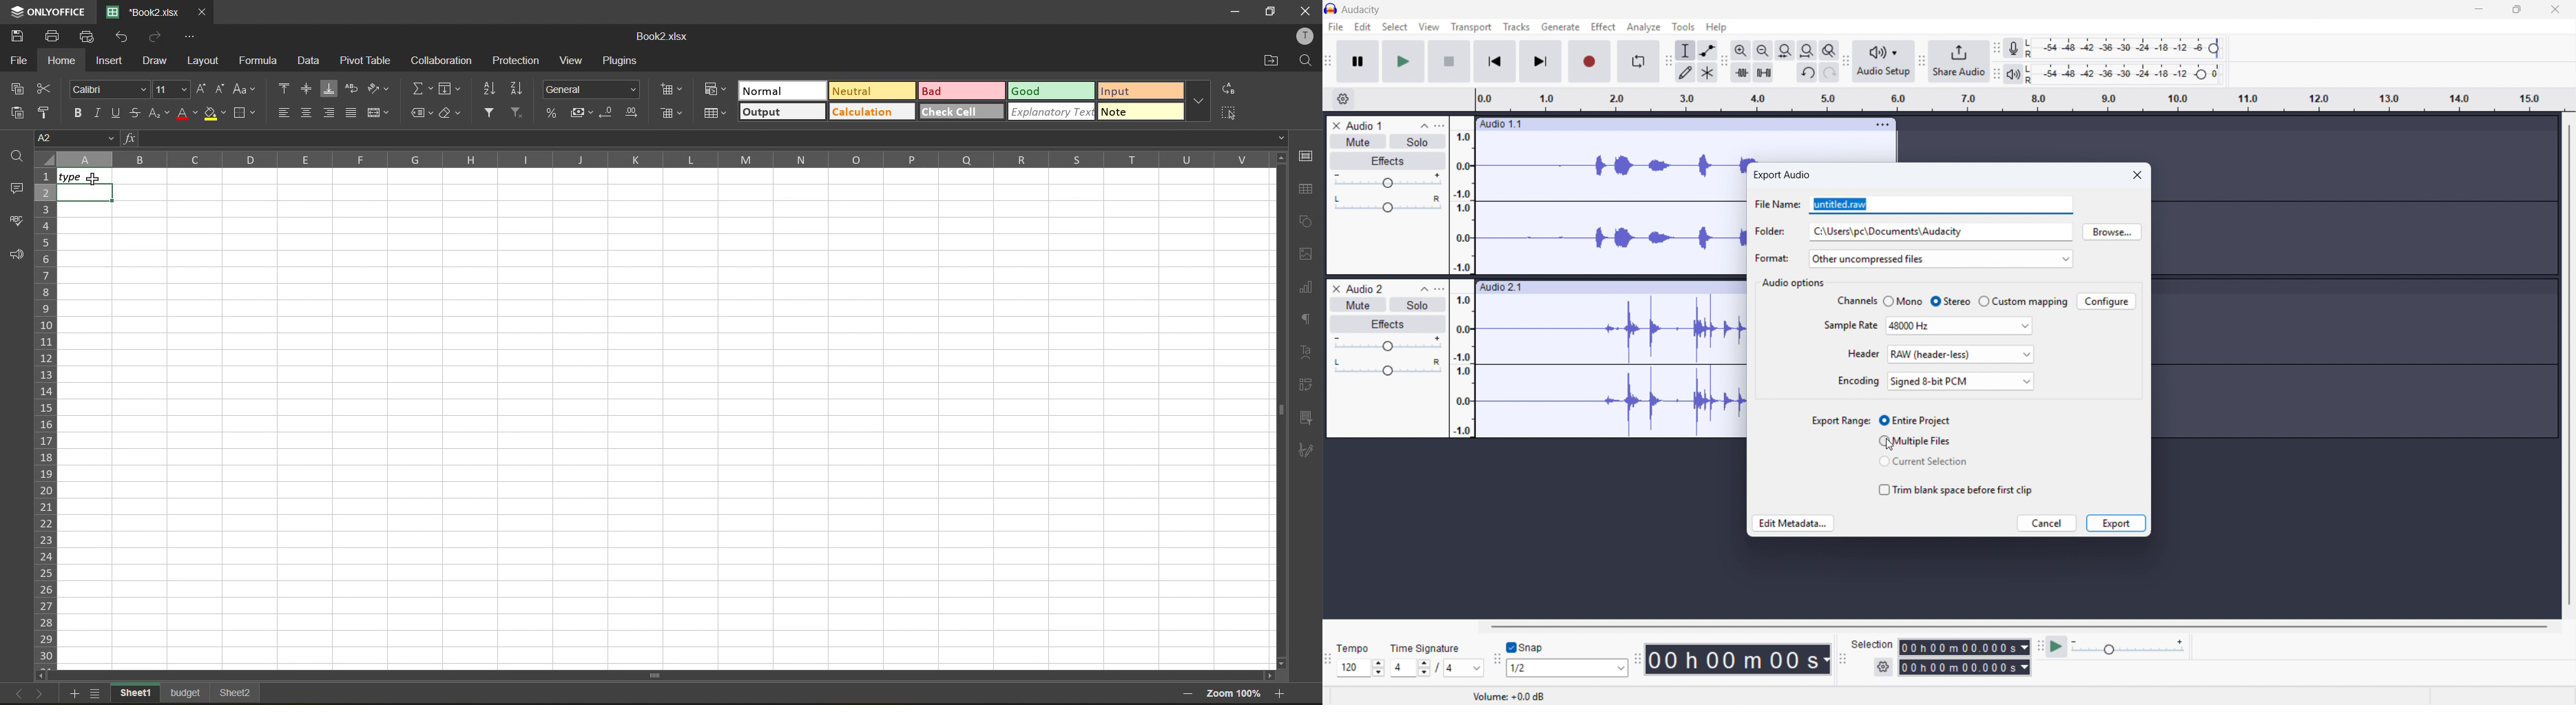 The width and height of the screenshot is (2576, 728). I want to click on volume +0.0 dB, so click(1509, 697).